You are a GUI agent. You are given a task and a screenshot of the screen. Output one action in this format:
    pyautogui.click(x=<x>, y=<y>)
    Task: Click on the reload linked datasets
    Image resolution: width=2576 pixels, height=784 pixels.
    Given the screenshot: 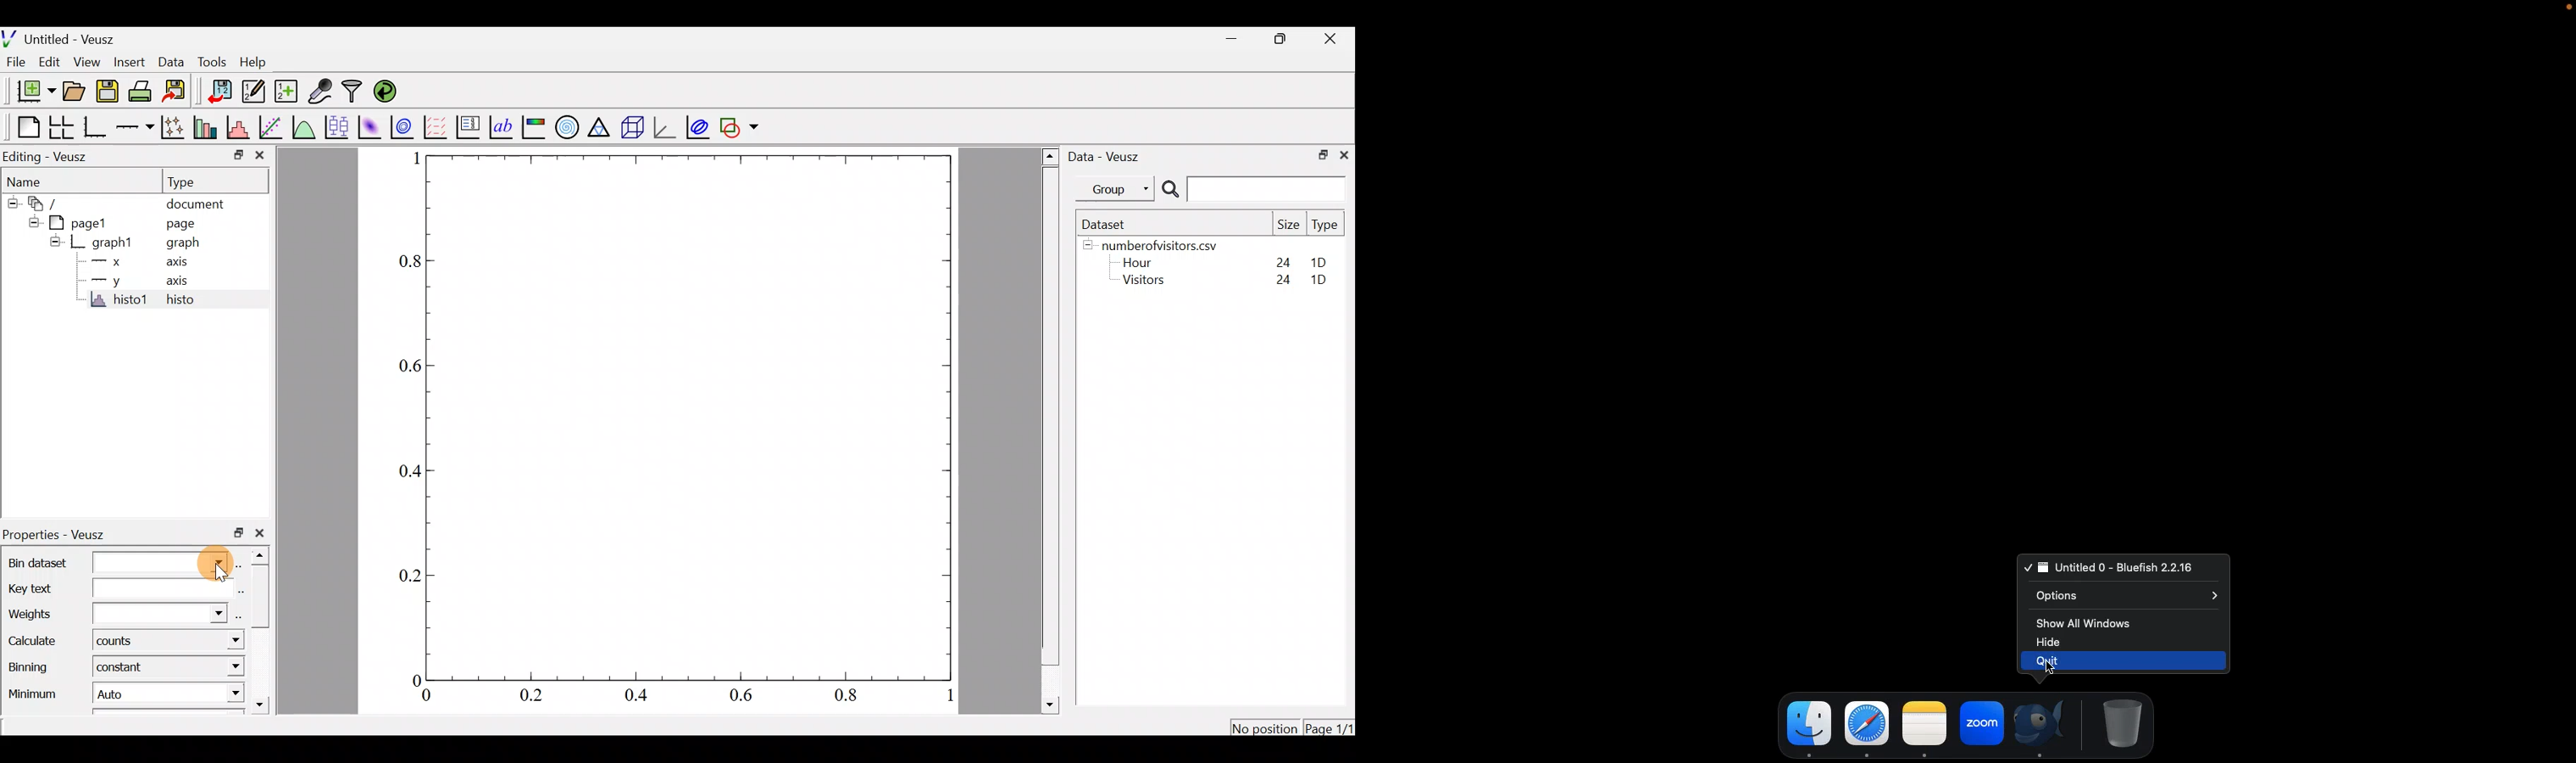 What is the action you would take?
    pyautogui.click(x=390, y=92)
    